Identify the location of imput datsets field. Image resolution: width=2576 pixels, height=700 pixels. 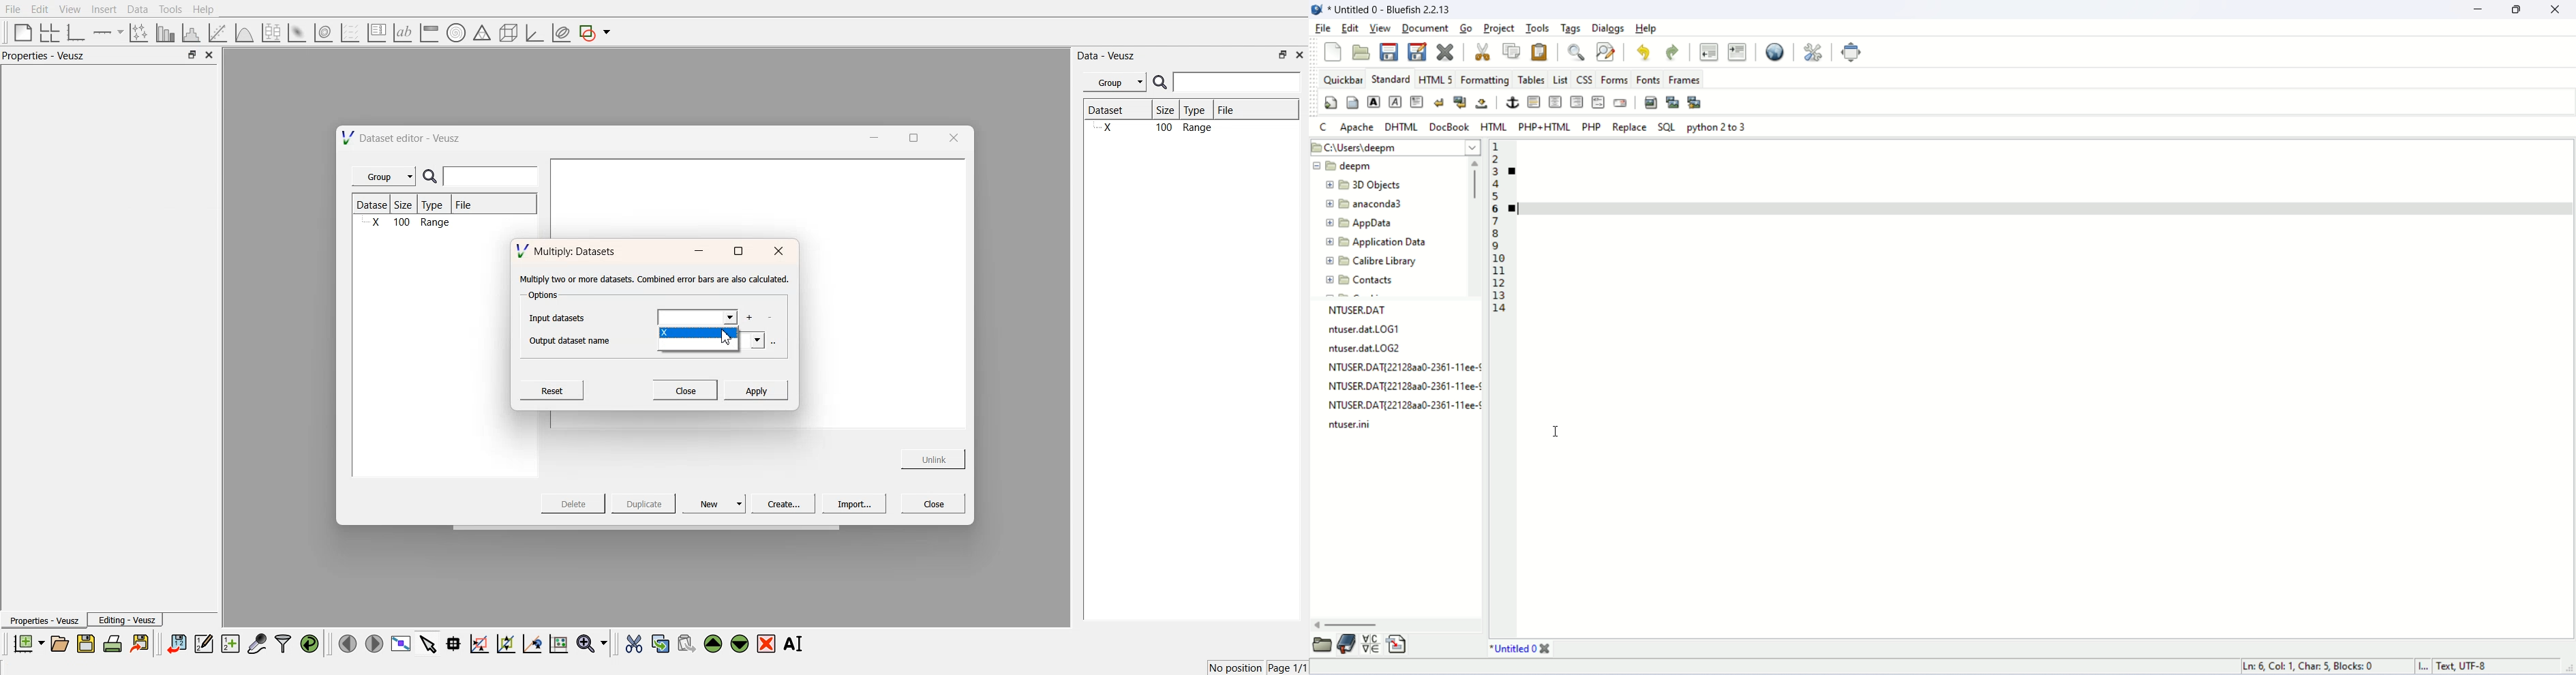
(697, 317).